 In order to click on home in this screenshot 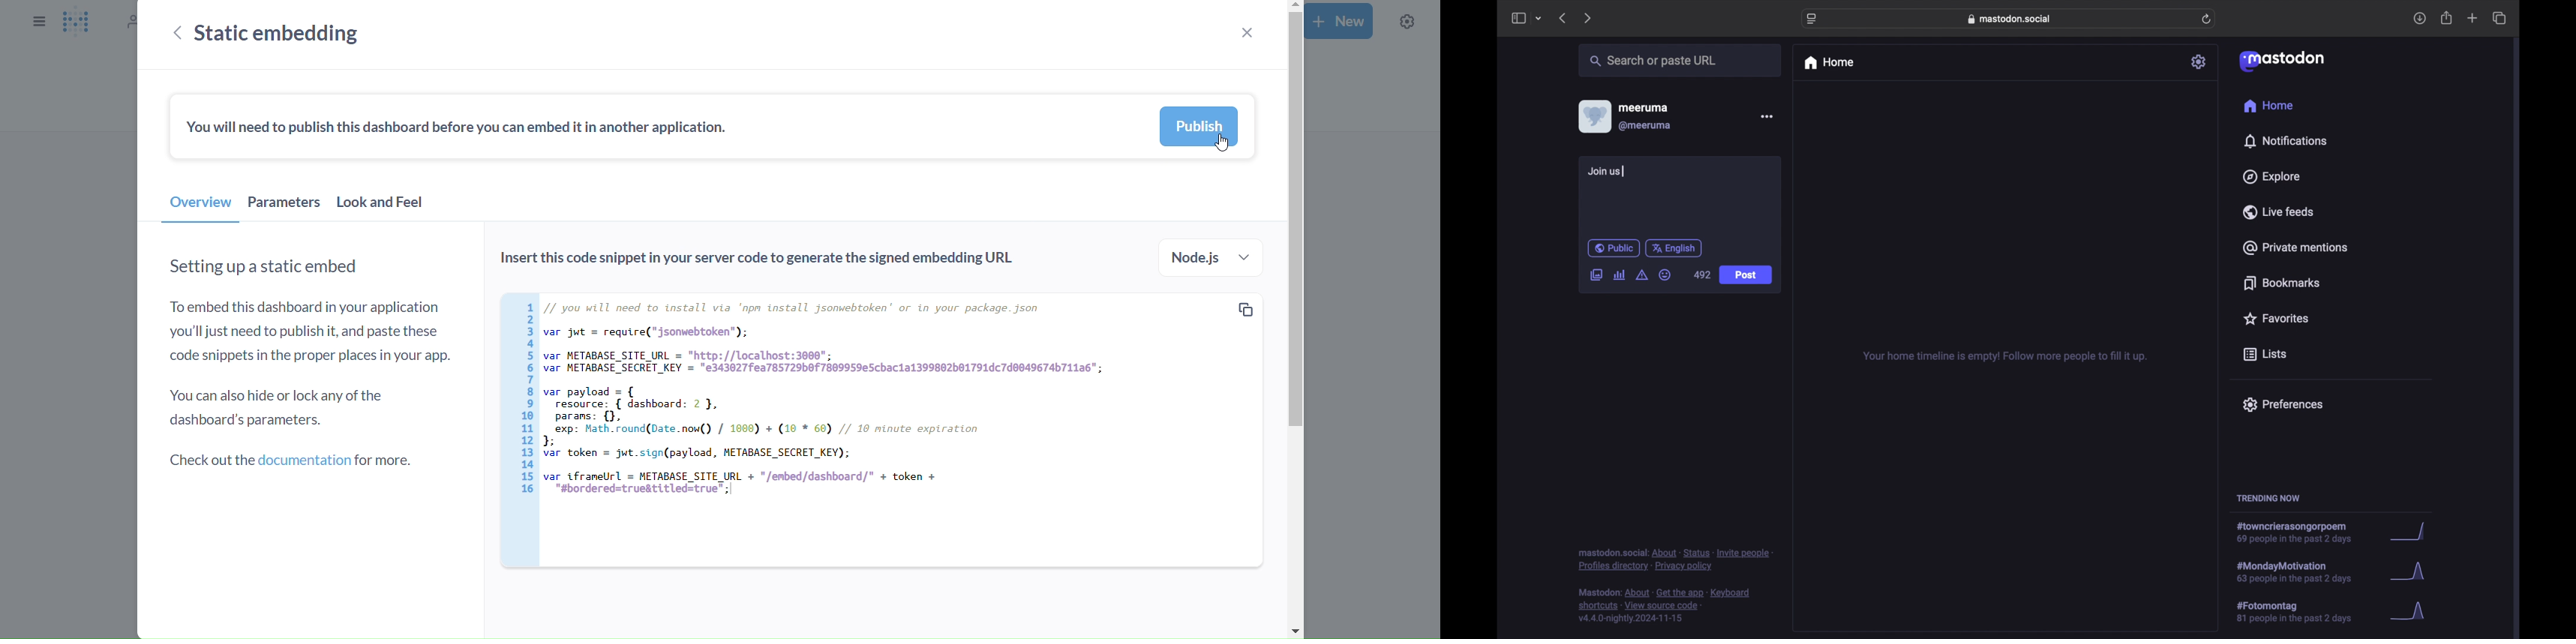, I will do `click(1828, 63)`.